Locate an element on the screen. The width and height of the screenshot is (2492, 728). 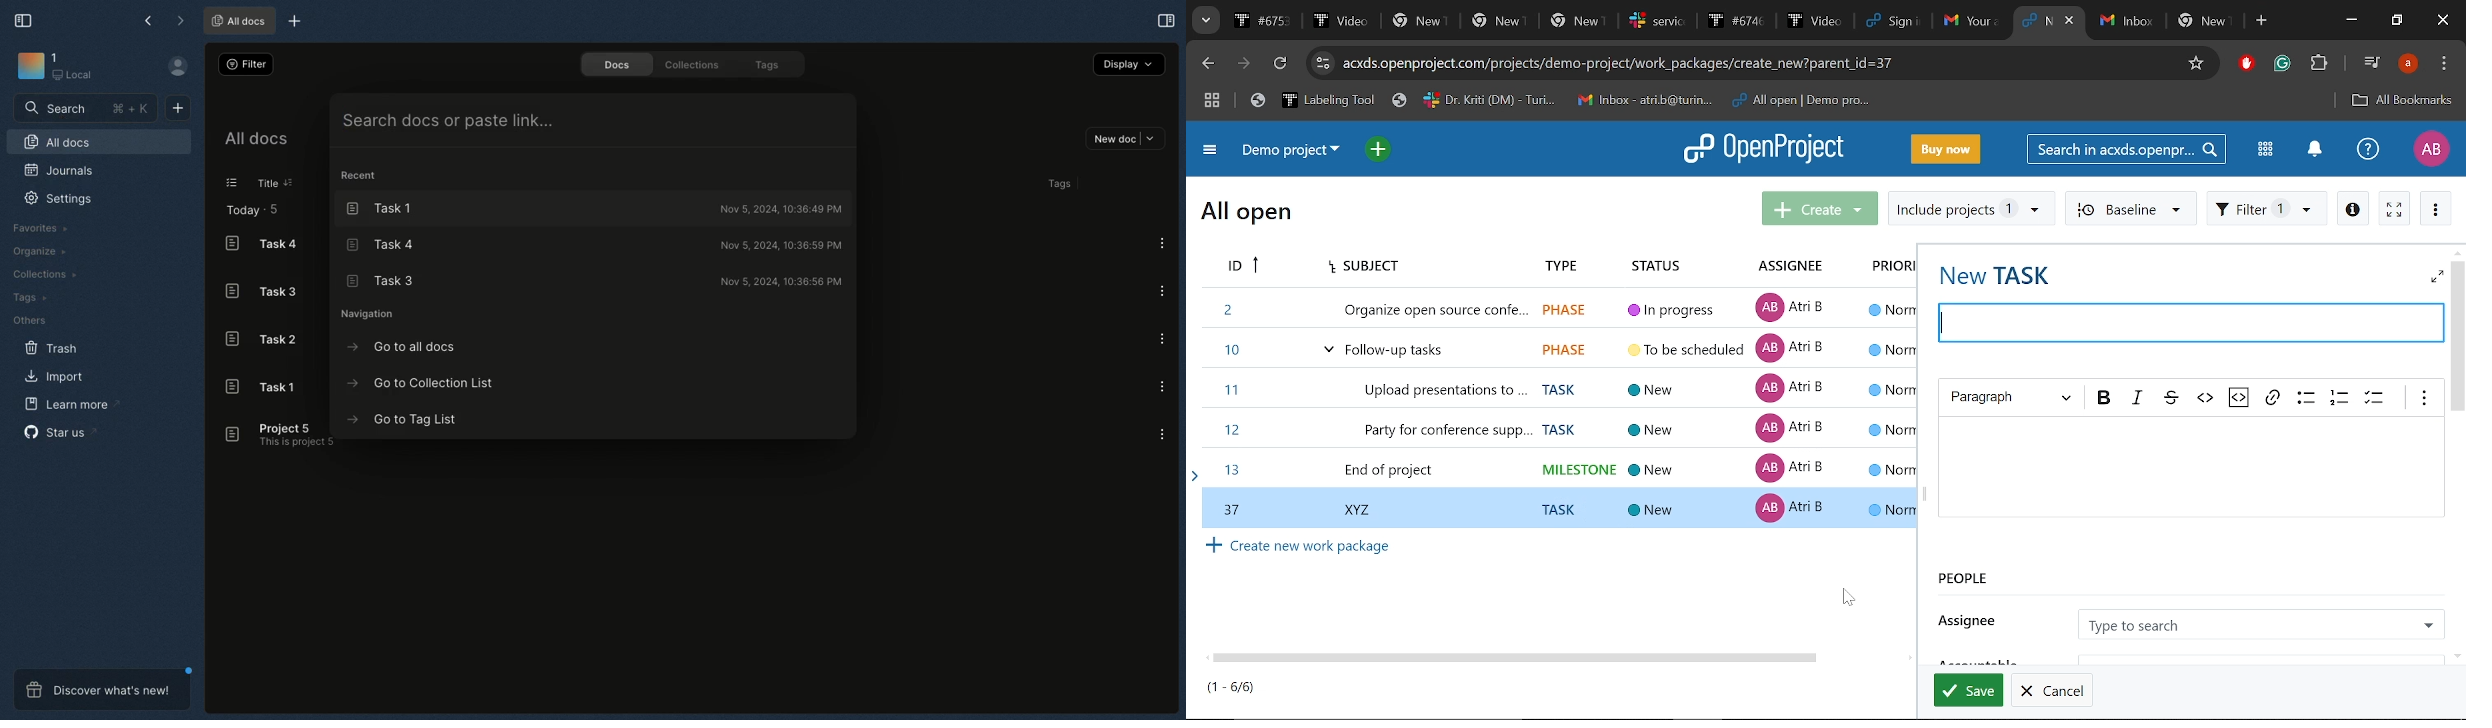
Vertical scrollbar is located at coordinates (2458, 337).